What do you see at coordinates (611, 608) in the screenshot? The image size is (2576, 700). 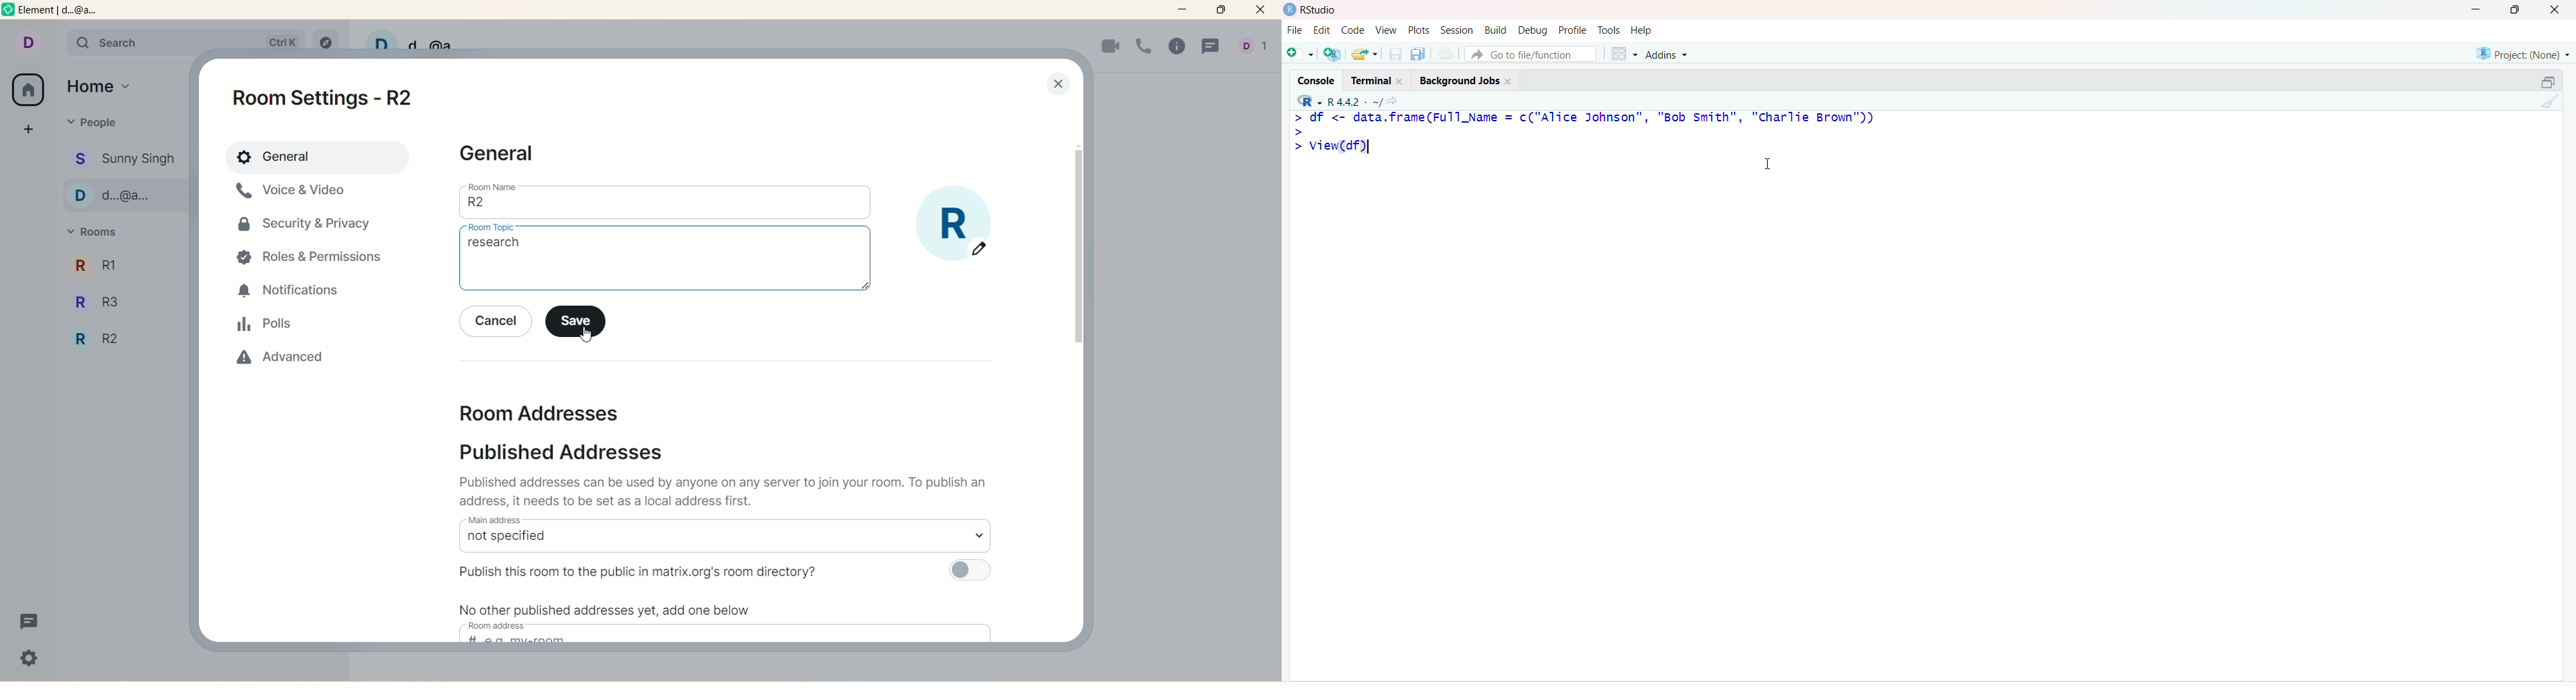 I see `text` at bounding box center [611, 608].